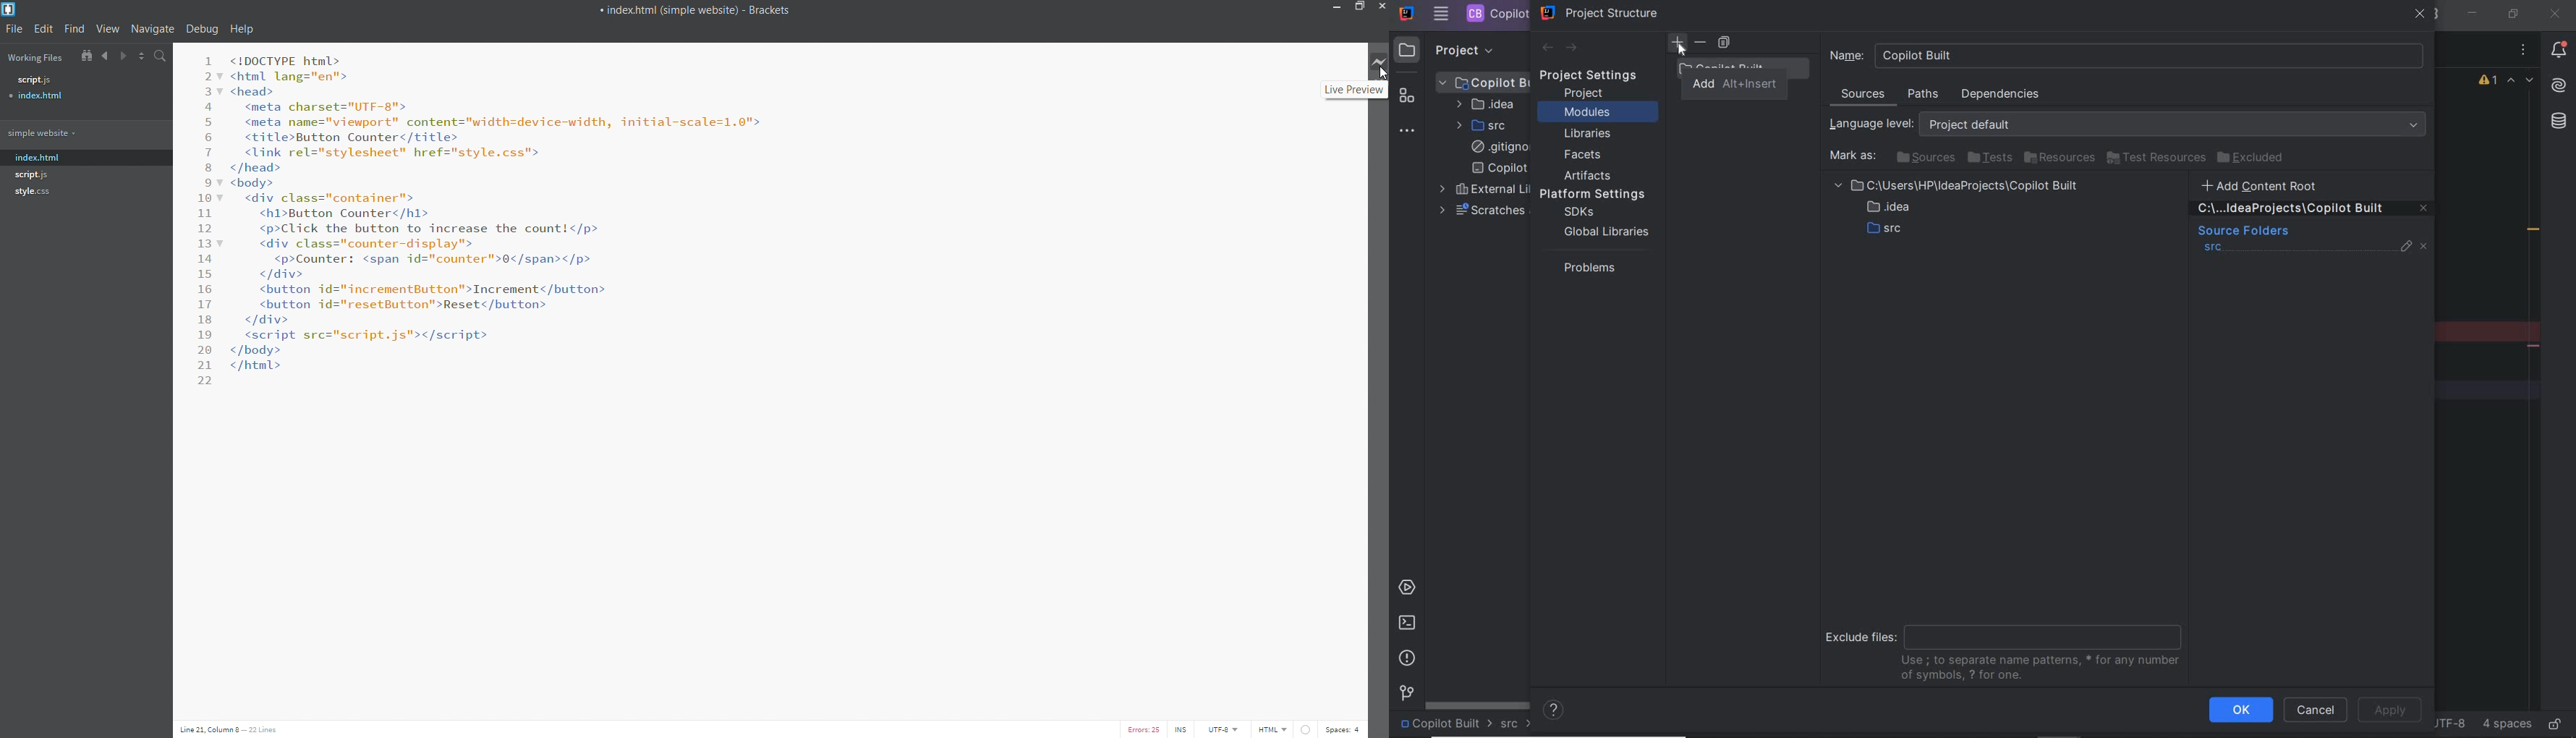 Image resolution: width=2576 pixels, height=756 pixels. I want to click on minimize, so click(1334, 9).